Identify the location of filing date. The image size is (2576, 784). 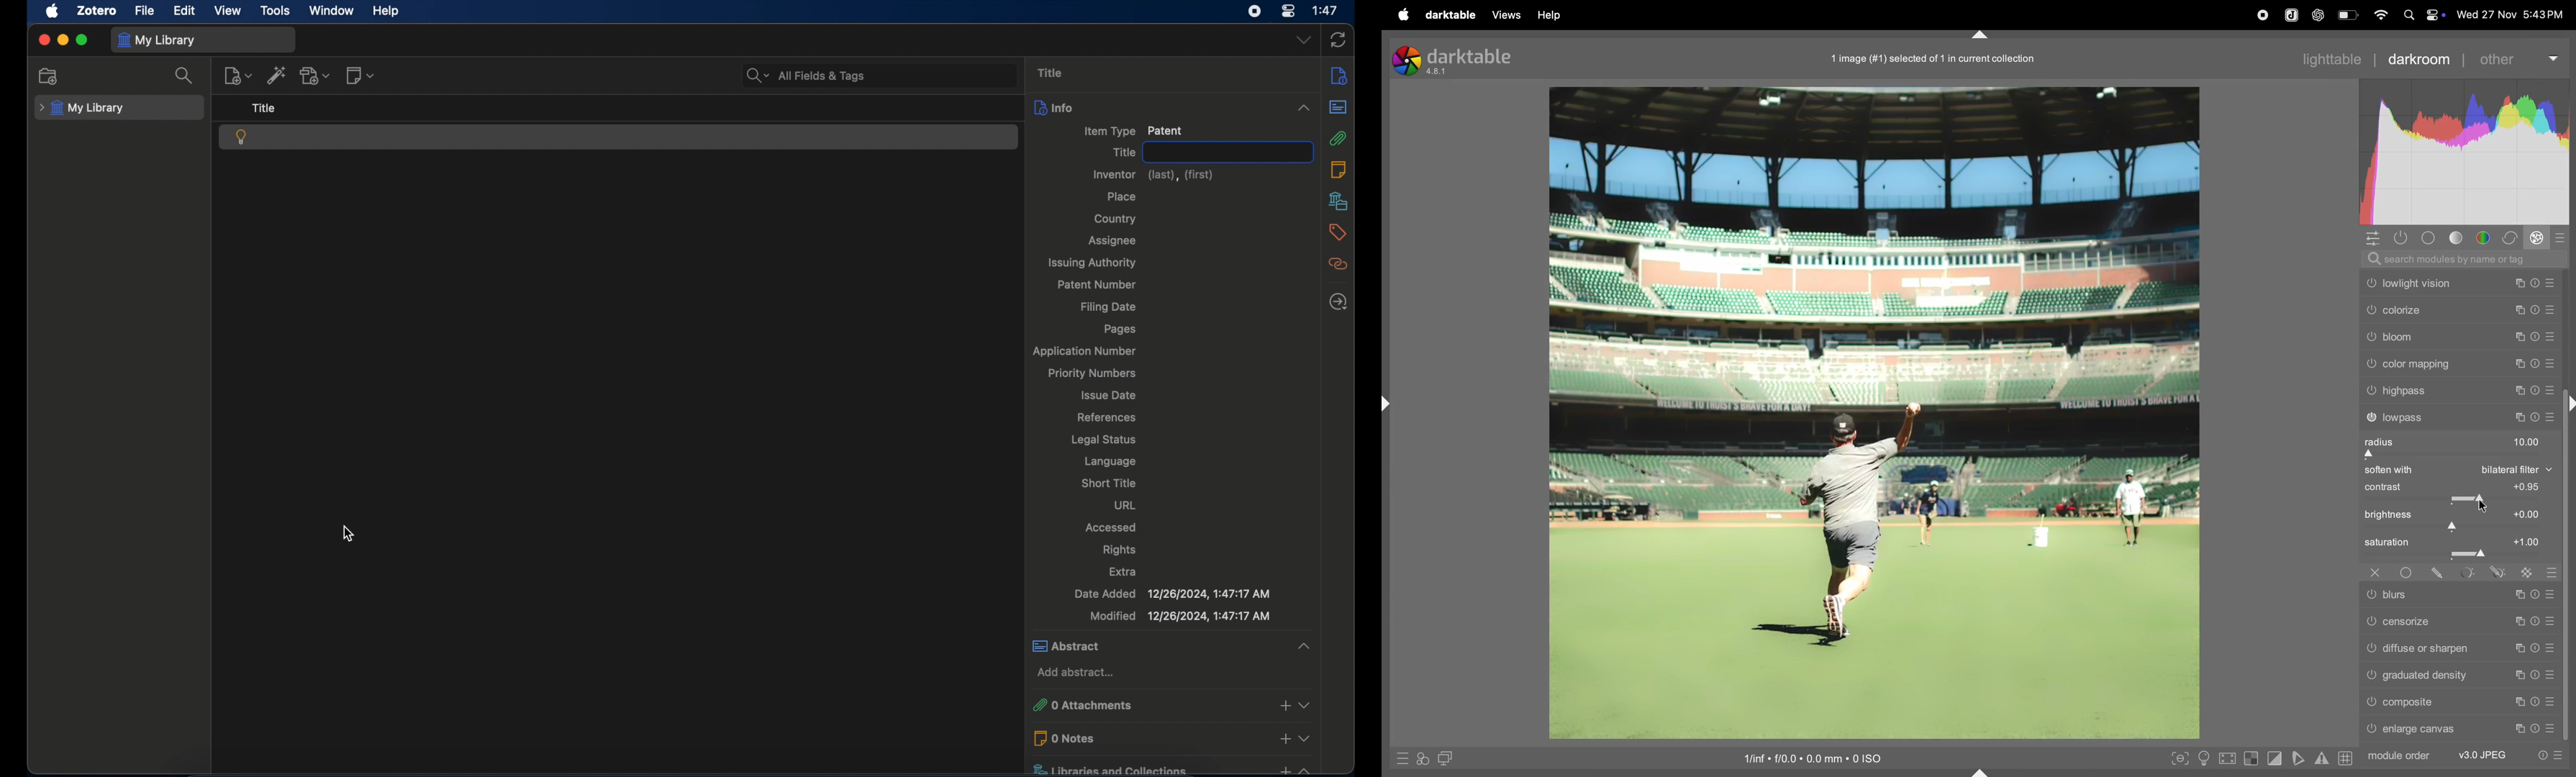
(1109, 308).